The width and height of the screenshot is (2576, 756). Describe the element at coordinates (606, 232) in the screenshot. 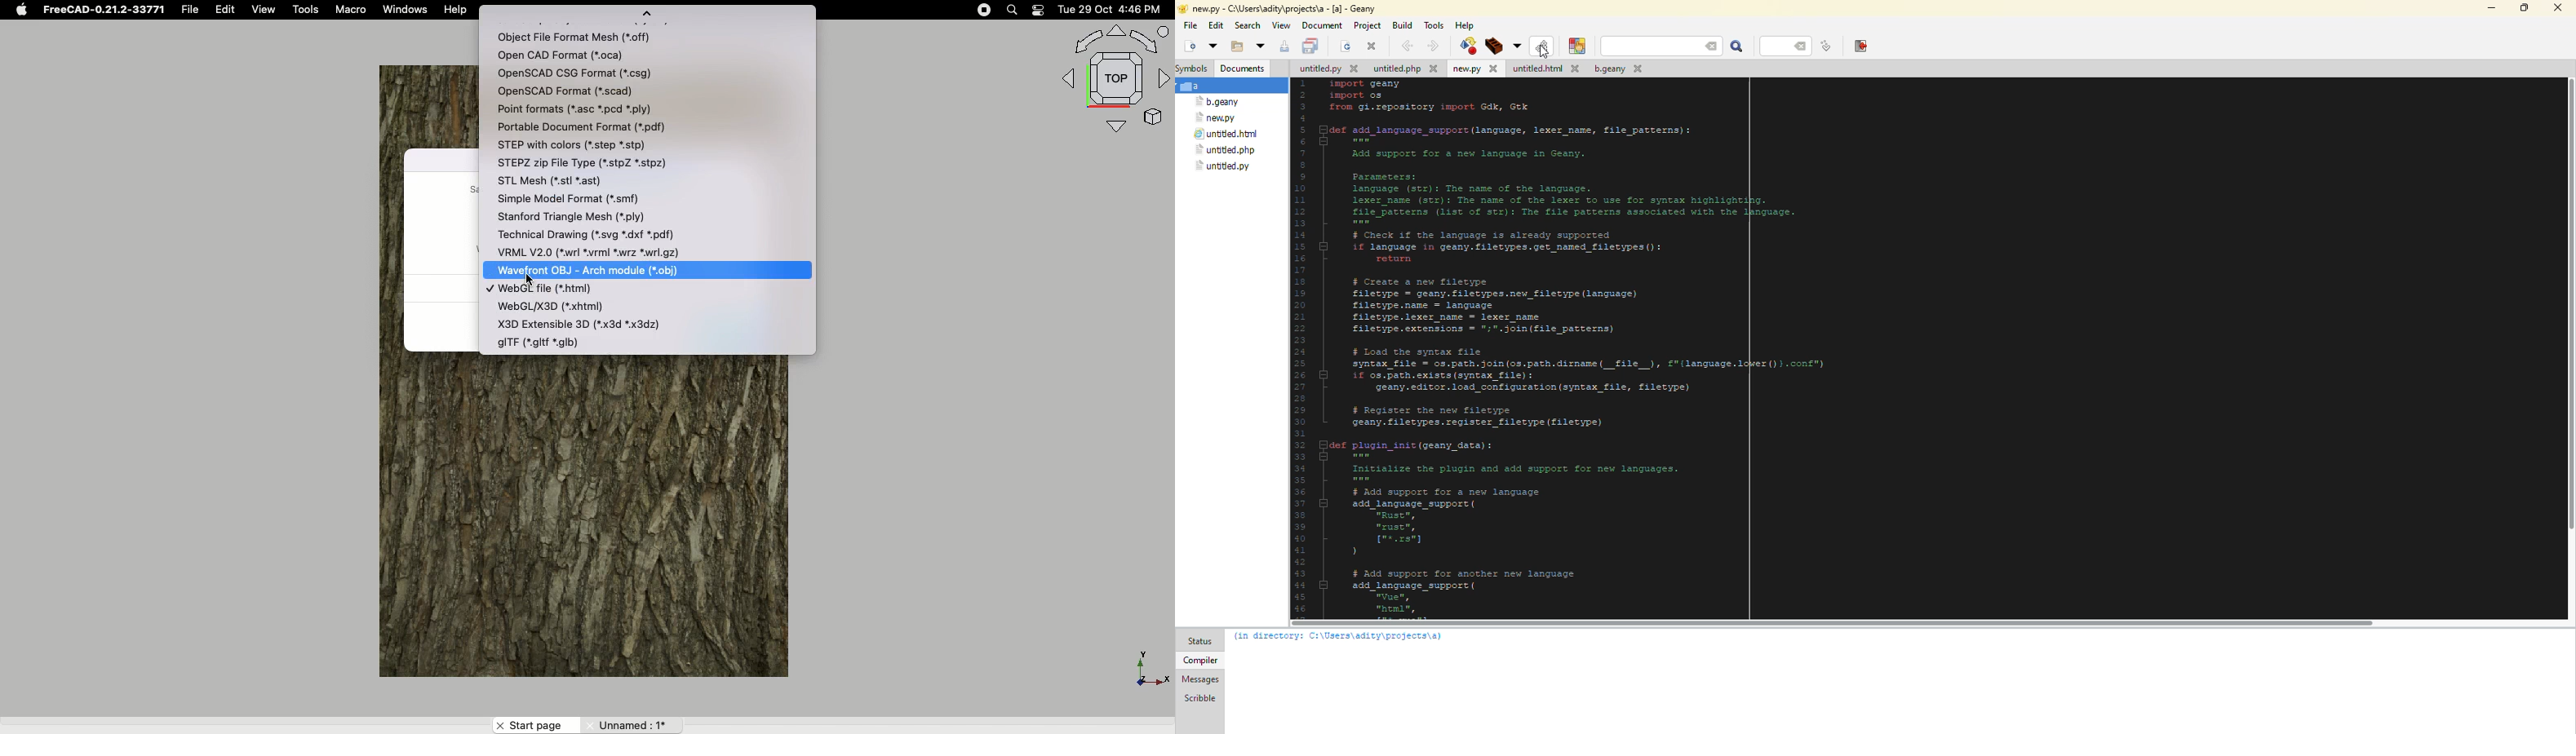

I see `Technical drawing(*.svg*.dxf*.pdf)` at that location.